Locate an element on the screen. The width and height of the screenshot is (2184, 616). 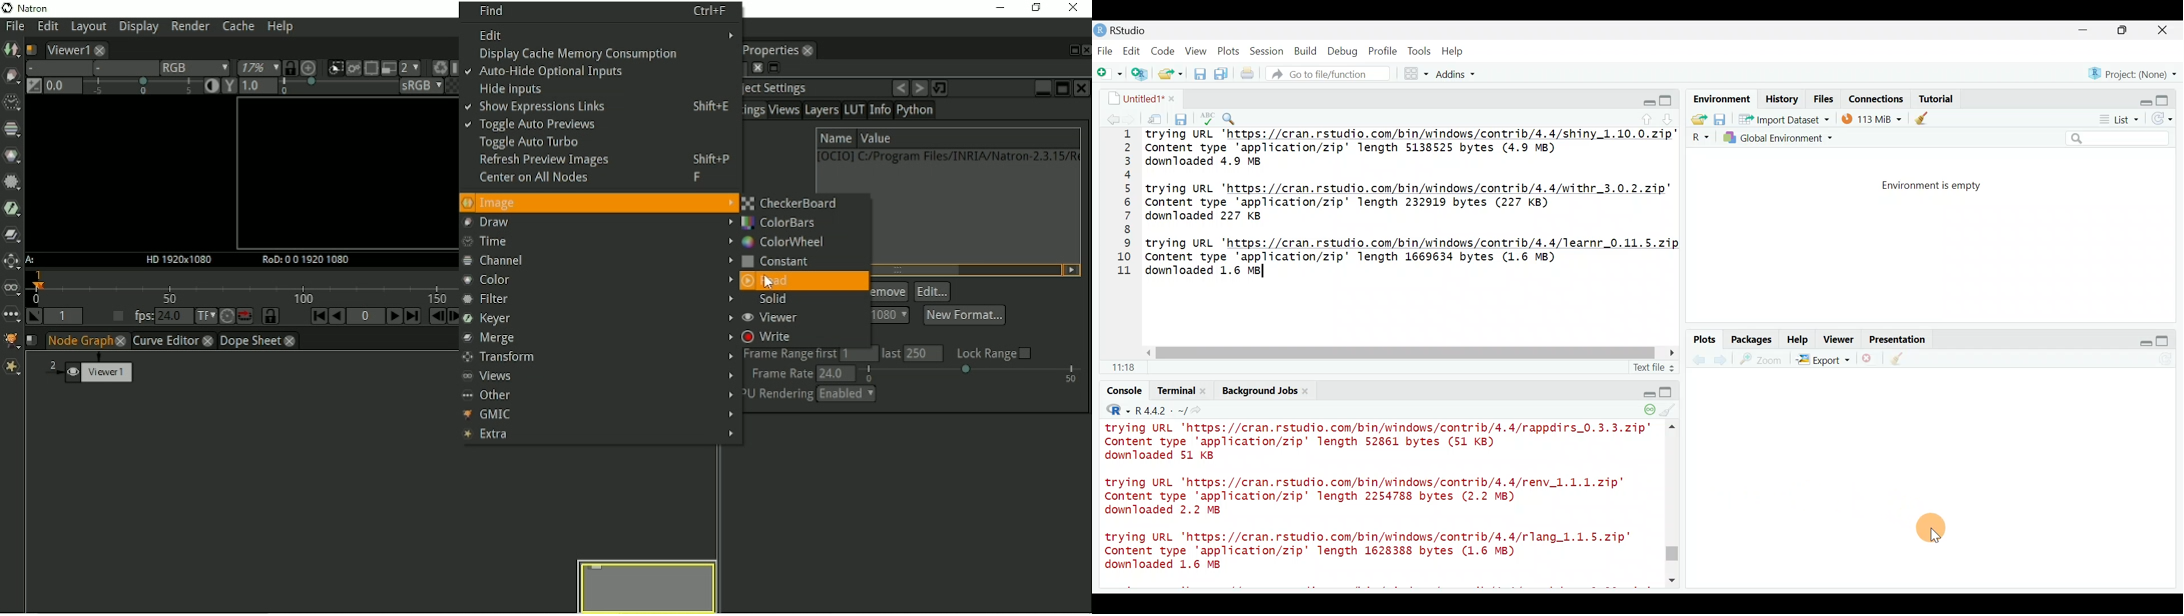
close terminal is located at coordinates (1204, 389).